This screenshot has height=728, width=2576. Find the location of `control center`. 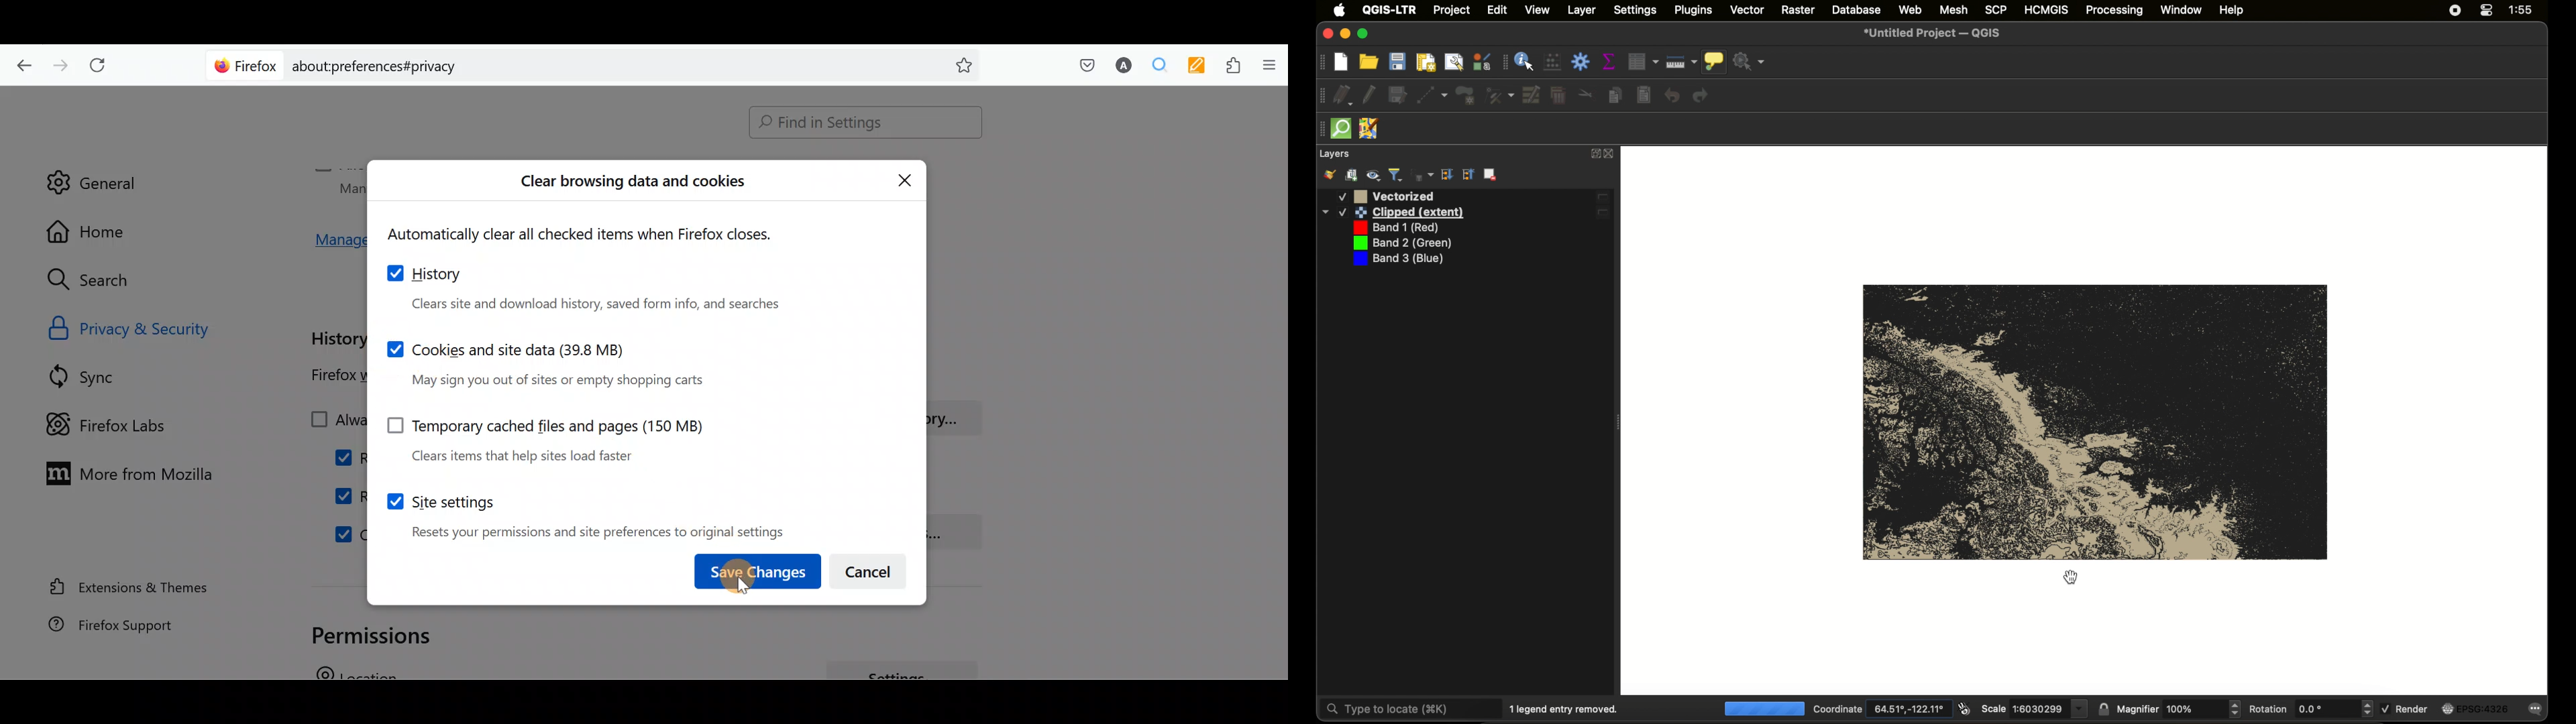

control center is located at coordinates (2487, 11).